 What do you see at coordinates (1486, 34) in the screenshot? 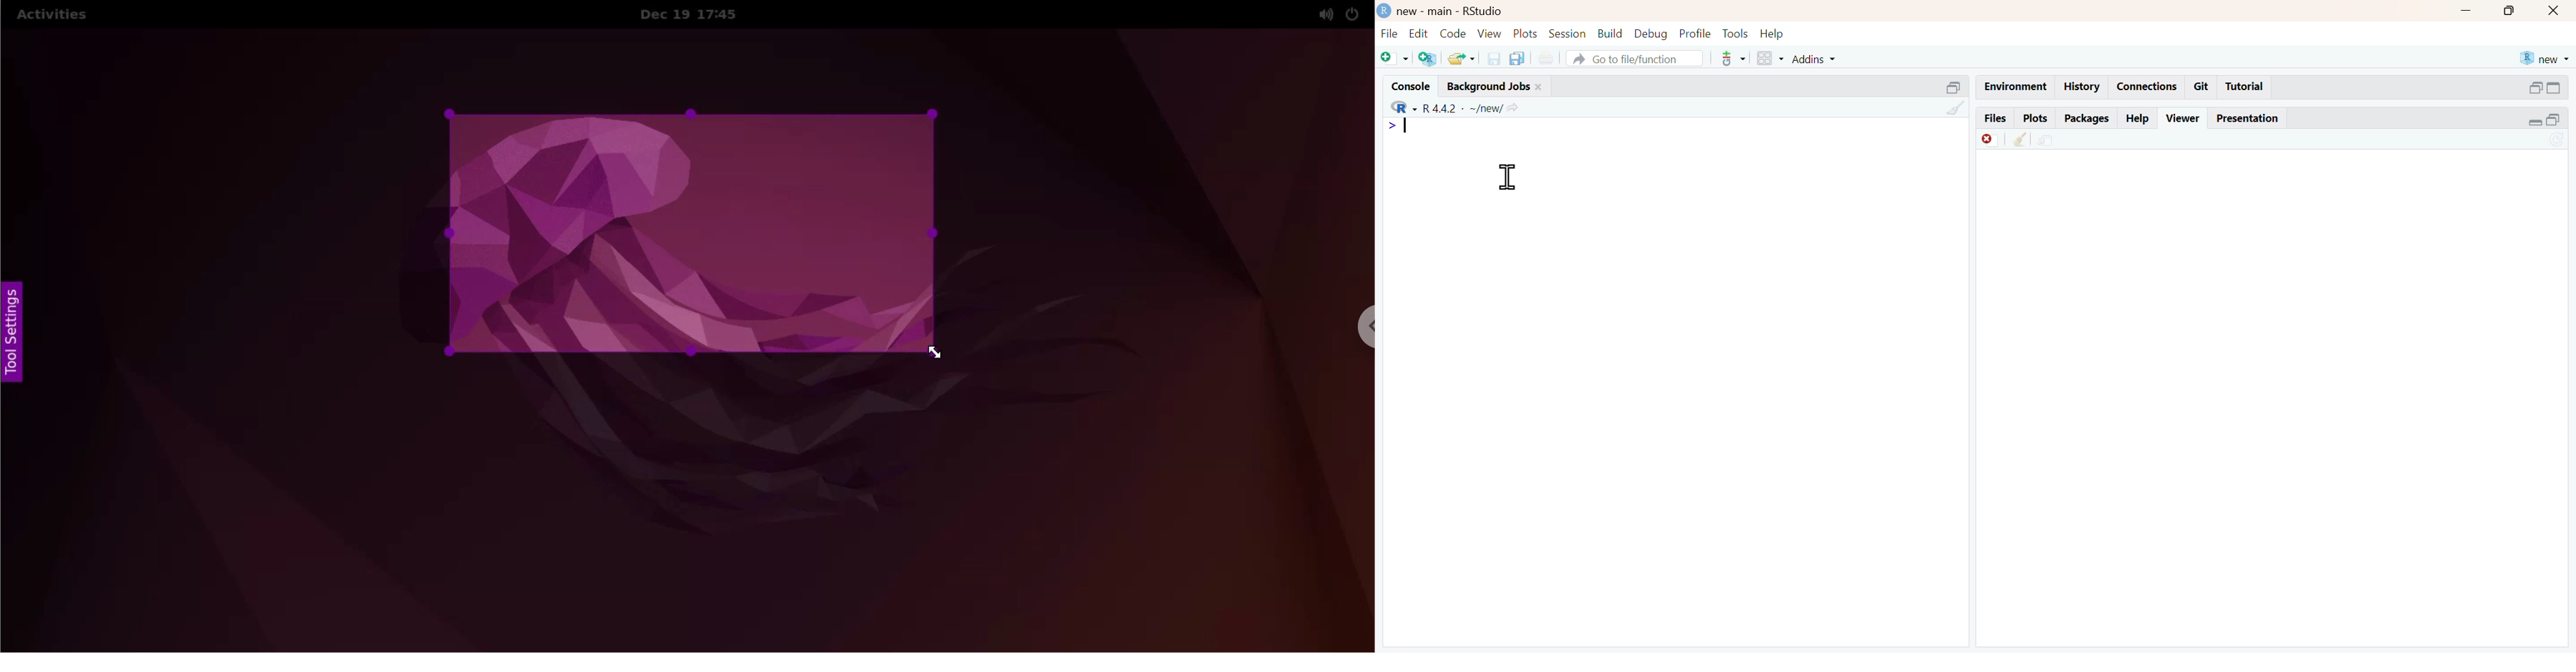
I see `View` at bounding box center [1486, 34].